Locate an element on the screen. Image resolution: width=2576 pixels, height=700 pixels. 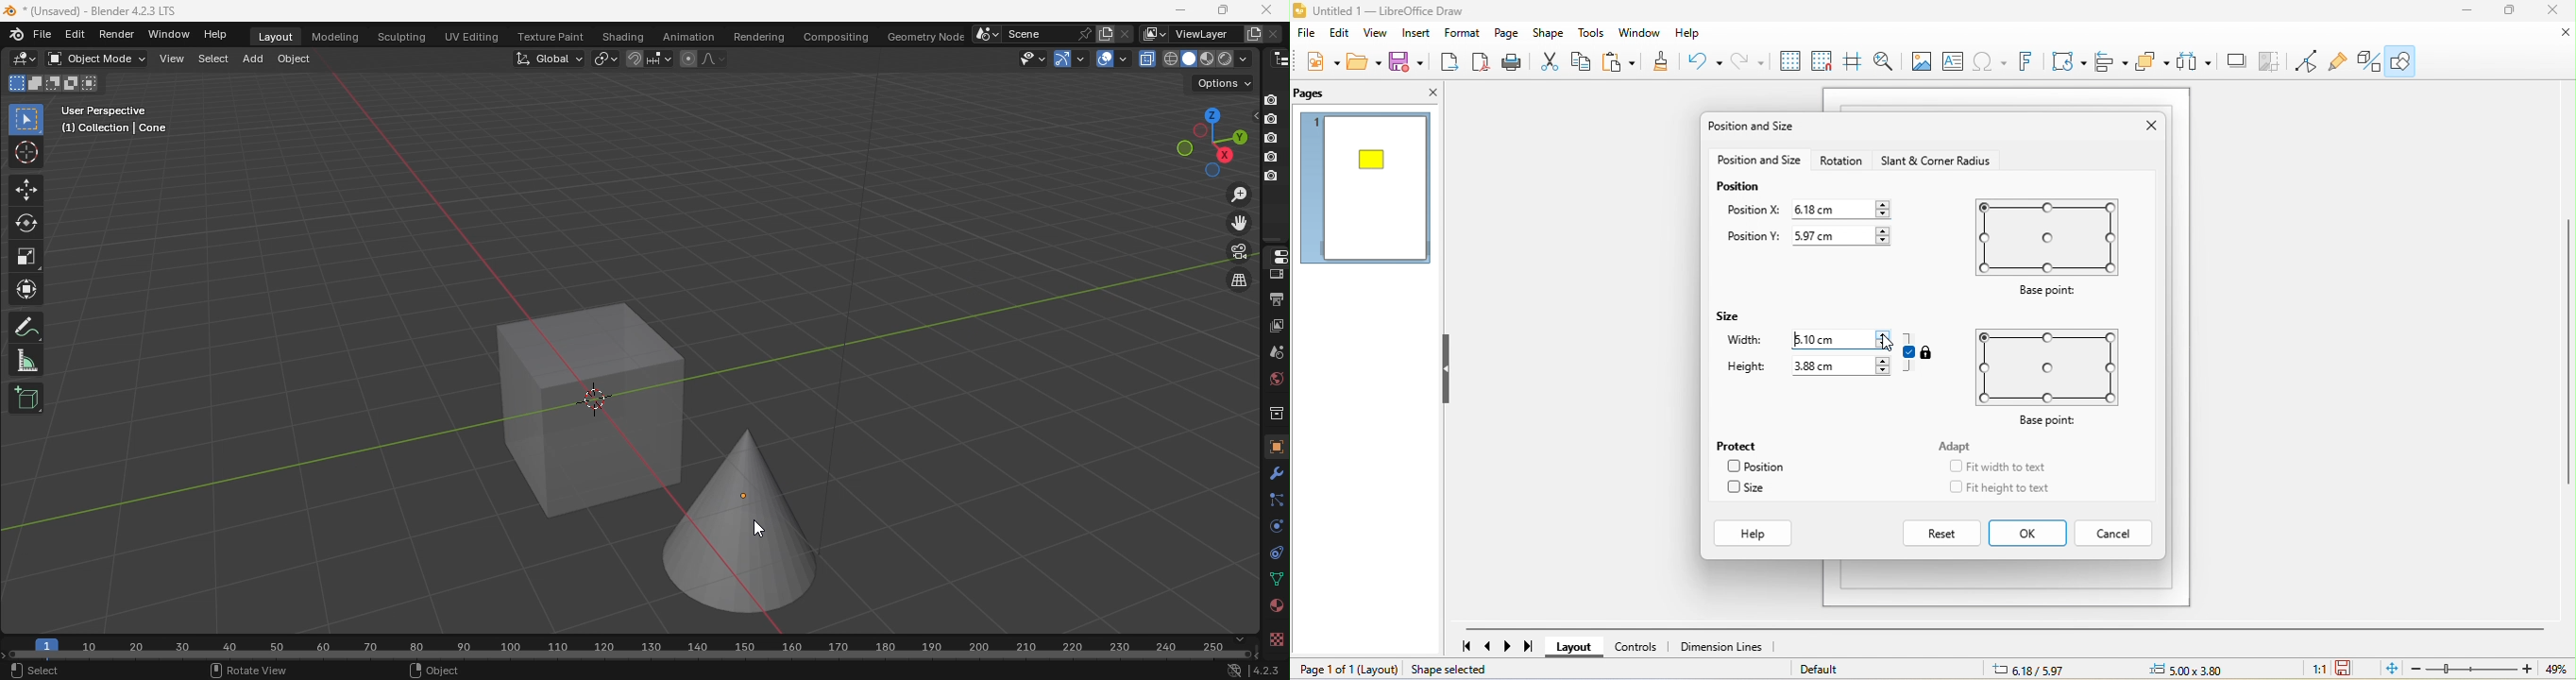
Particles is located at coordinates (1275, 499).